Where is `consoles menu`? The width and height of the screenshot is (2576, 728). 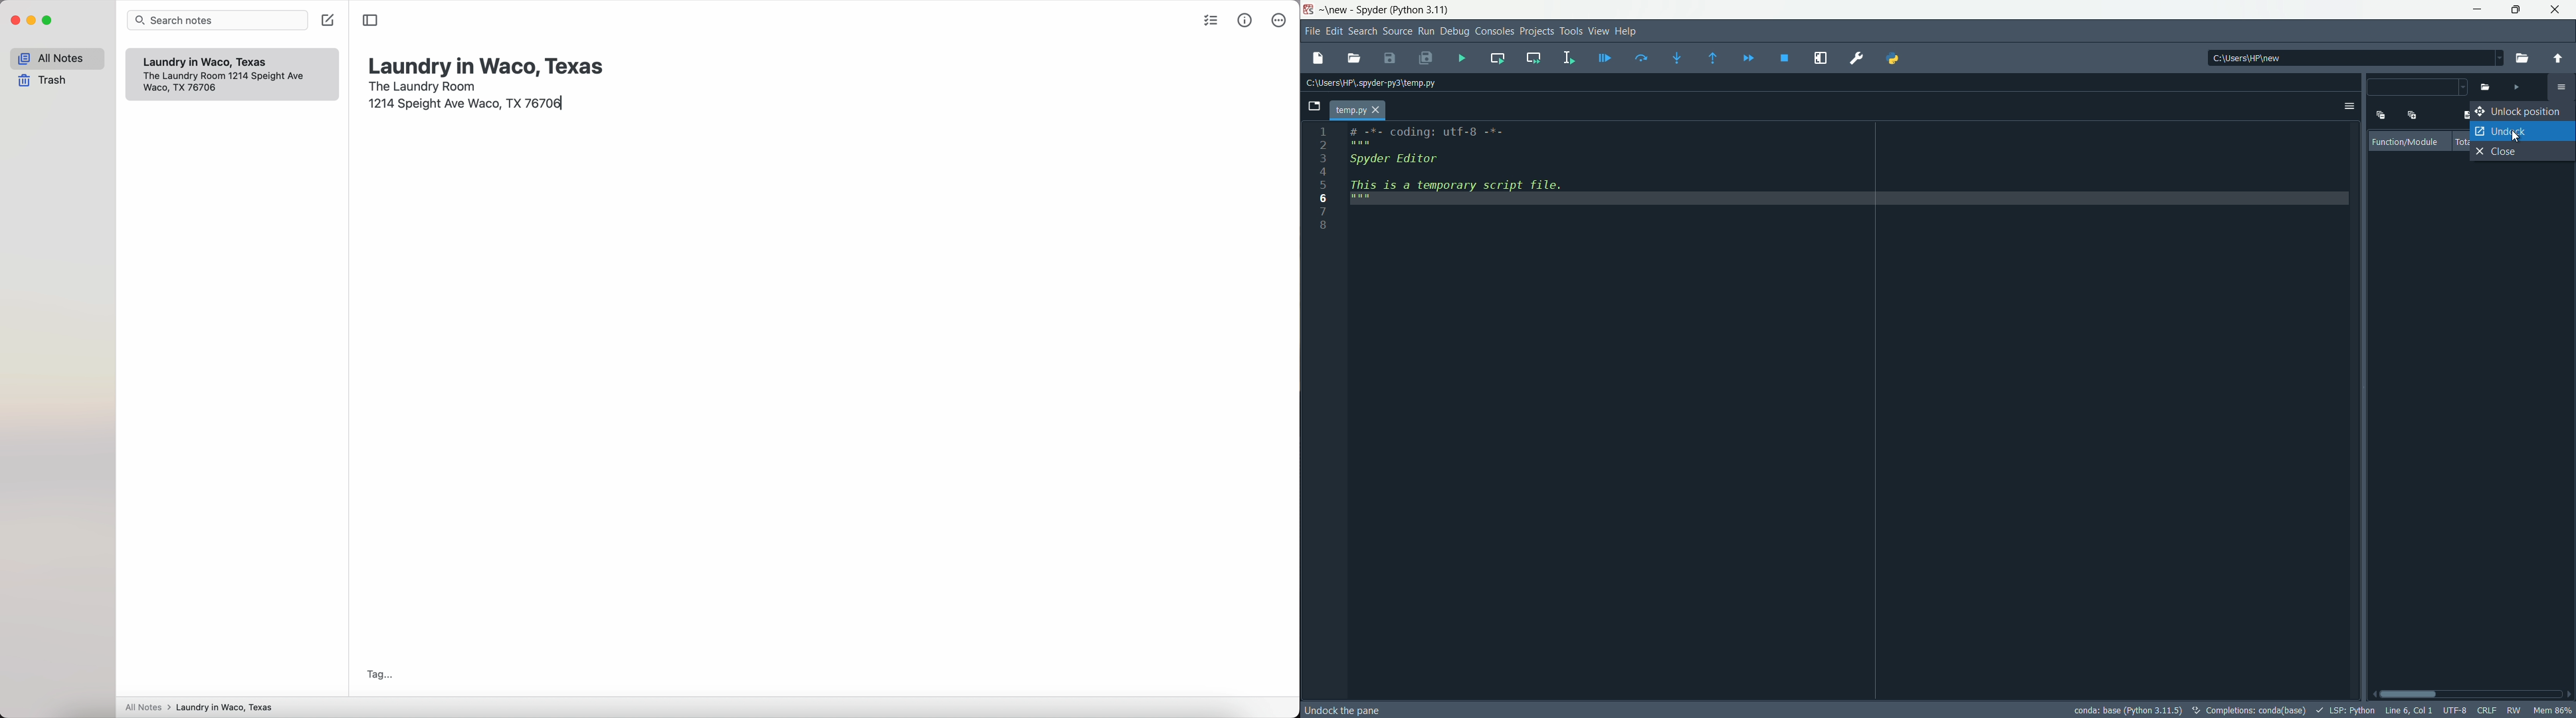
consoles menu is located at coordinates (1493, 31).